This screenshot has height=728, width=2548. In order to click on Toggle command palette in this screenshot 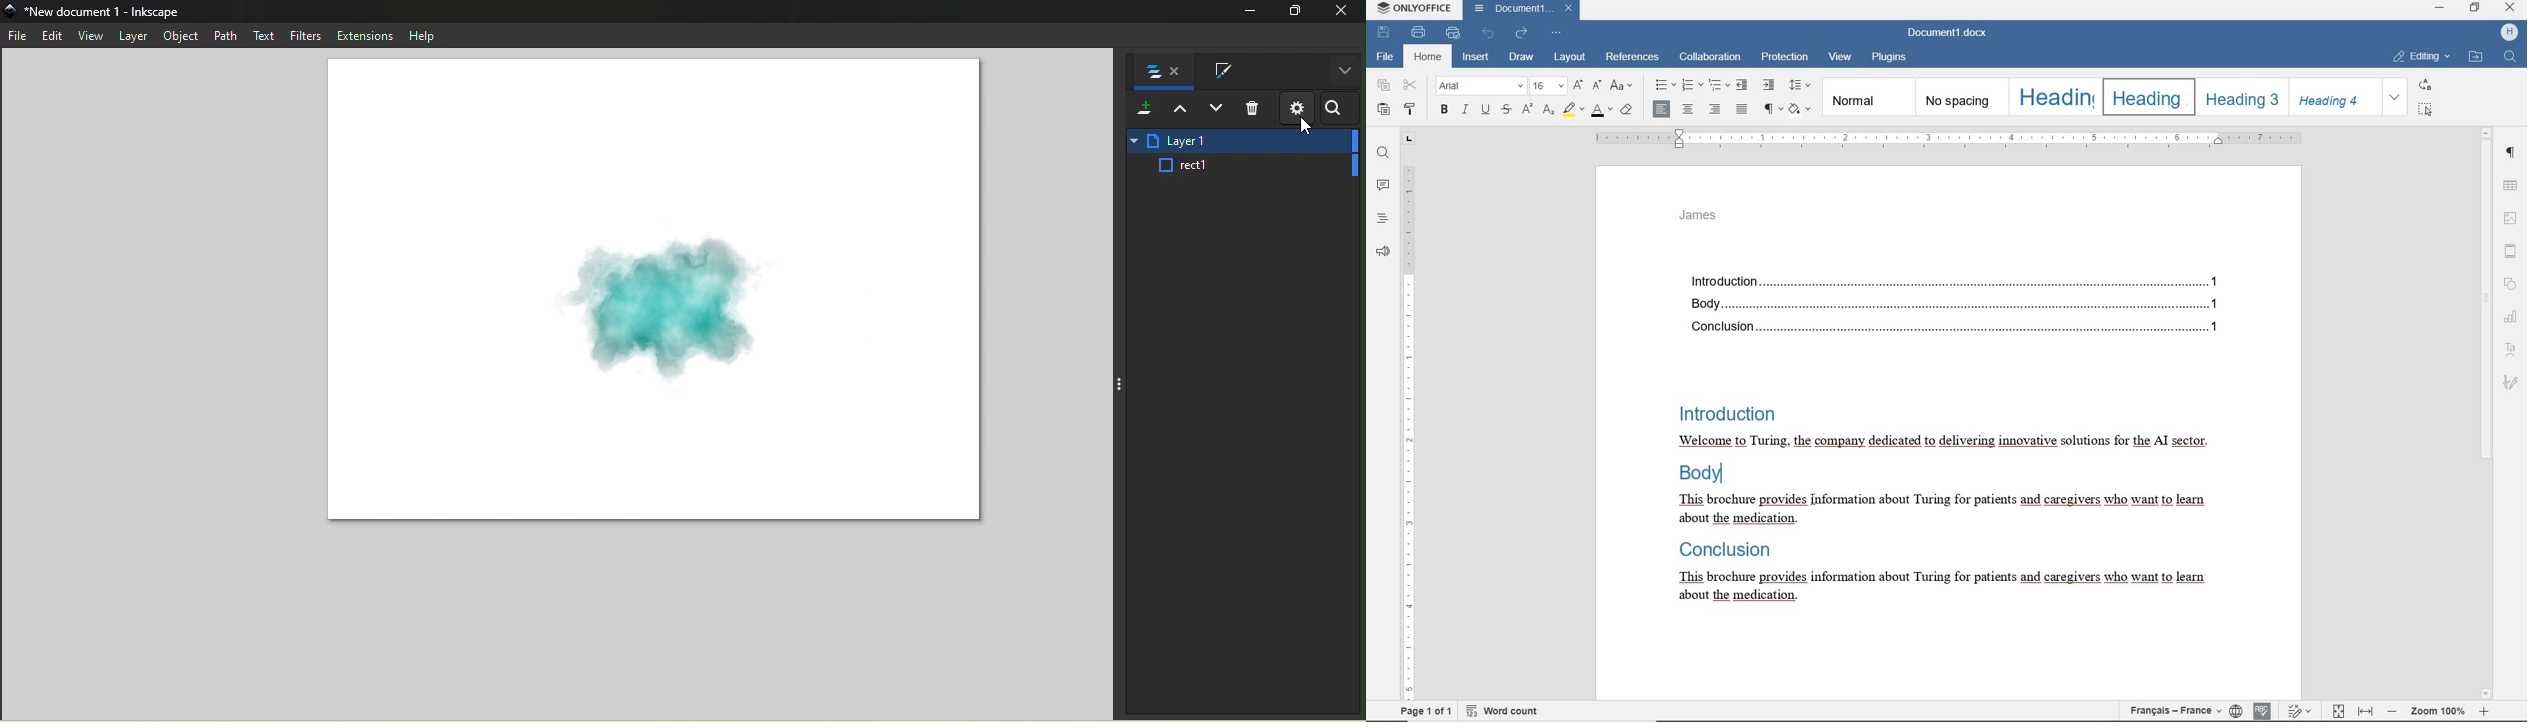, I will do `click(1118, 385)`.